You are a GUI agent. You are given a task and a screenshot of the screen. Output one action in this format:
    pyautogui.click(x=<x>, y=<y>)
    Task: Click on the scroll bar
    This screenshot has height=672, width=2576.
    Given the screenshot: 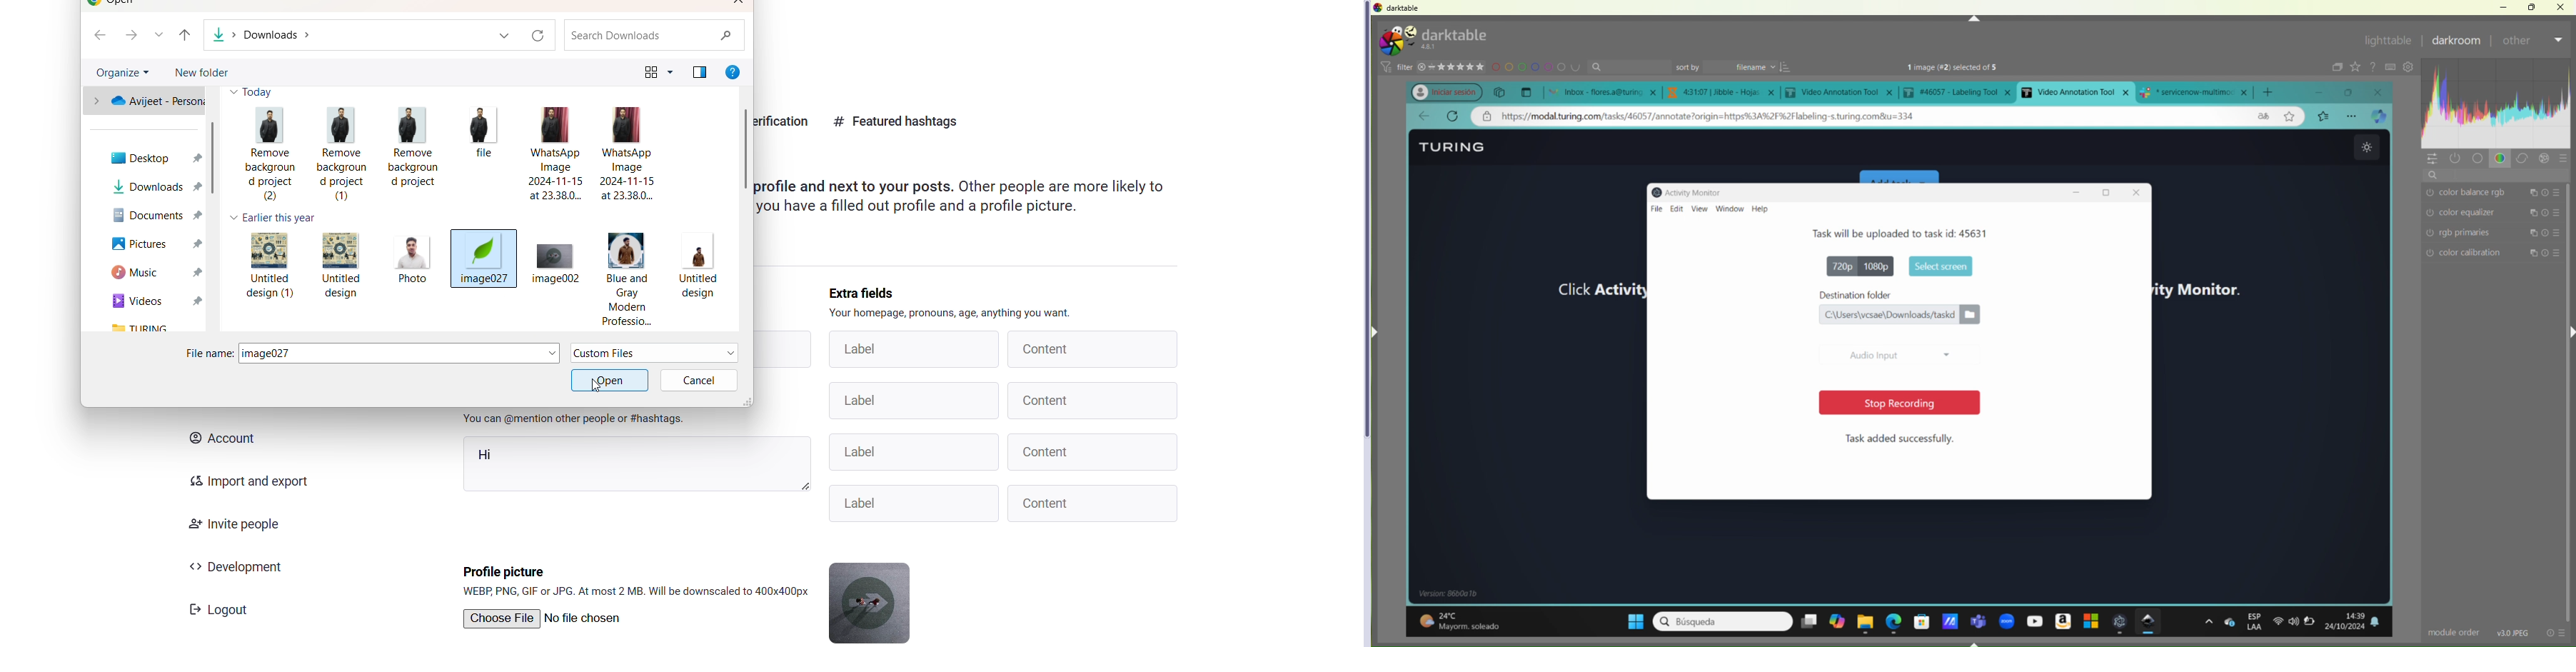 What is the action you would take?
    pyautogui.click(x=215, y=159)
    